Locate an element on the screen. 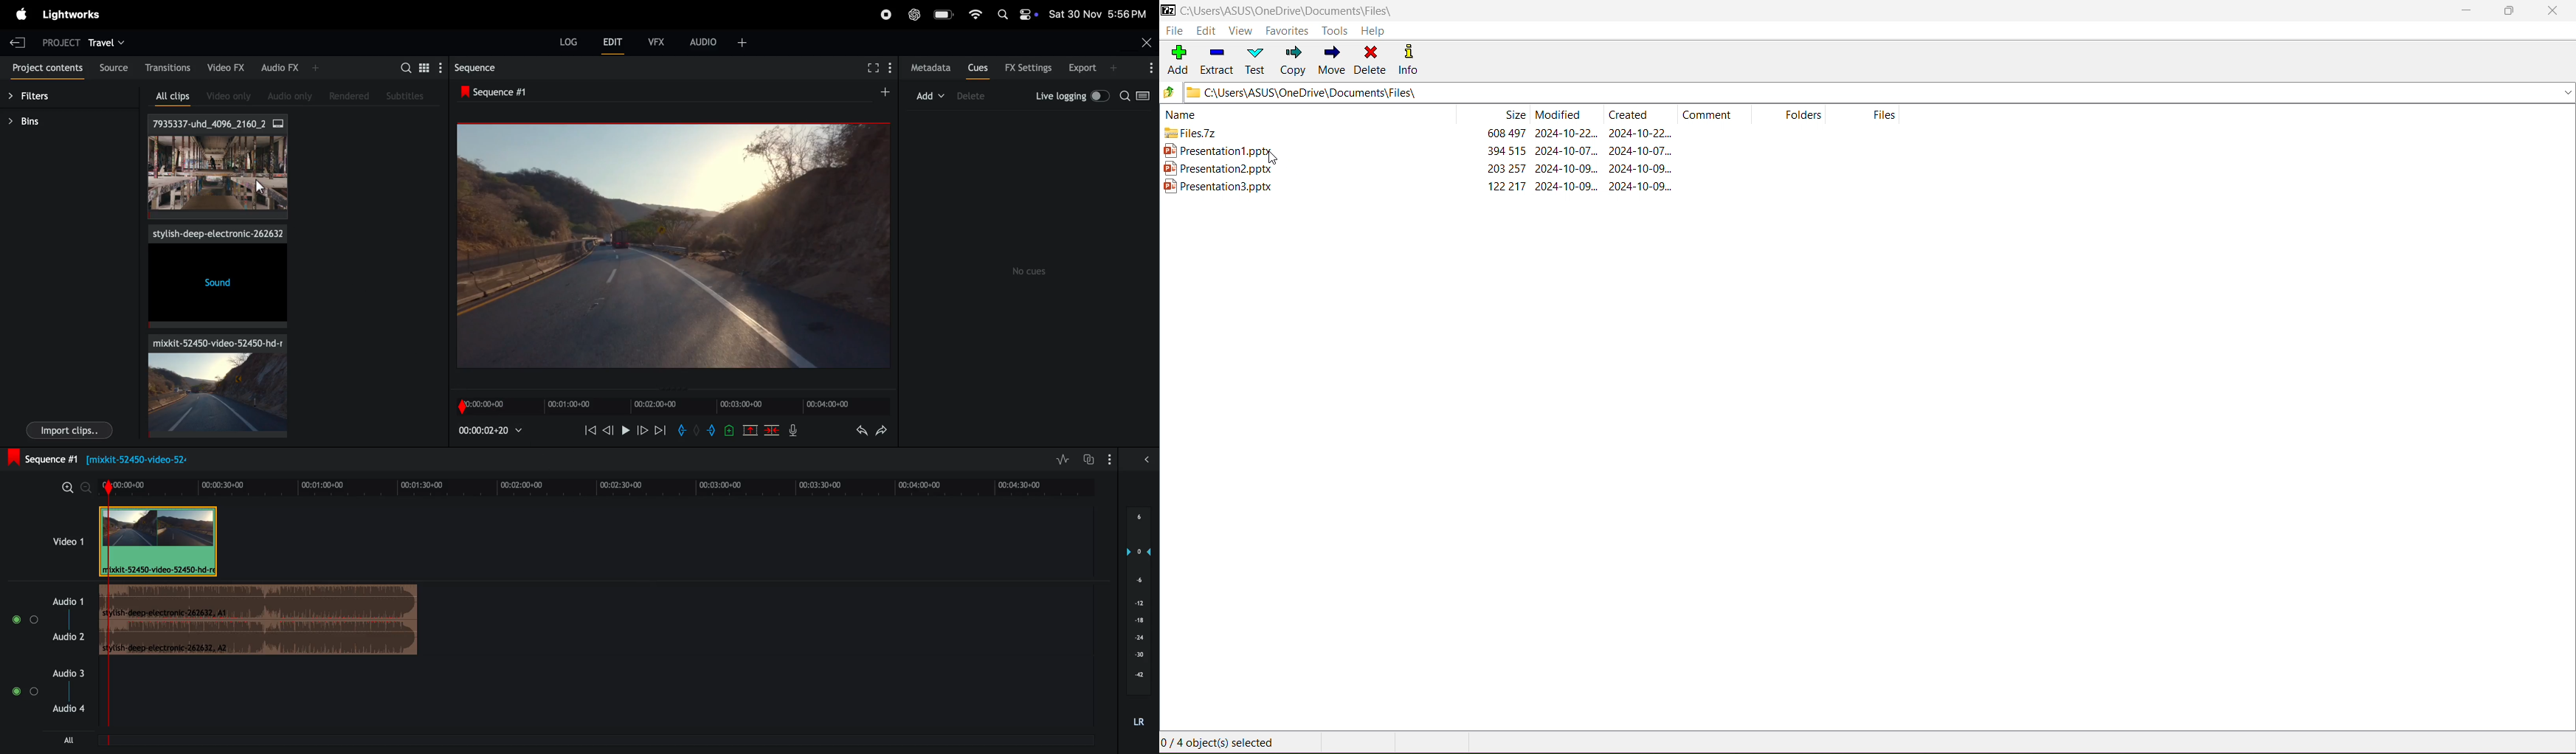 The image size is (2576, 756). zoom in zoom out is located at coordinates (70, 487).